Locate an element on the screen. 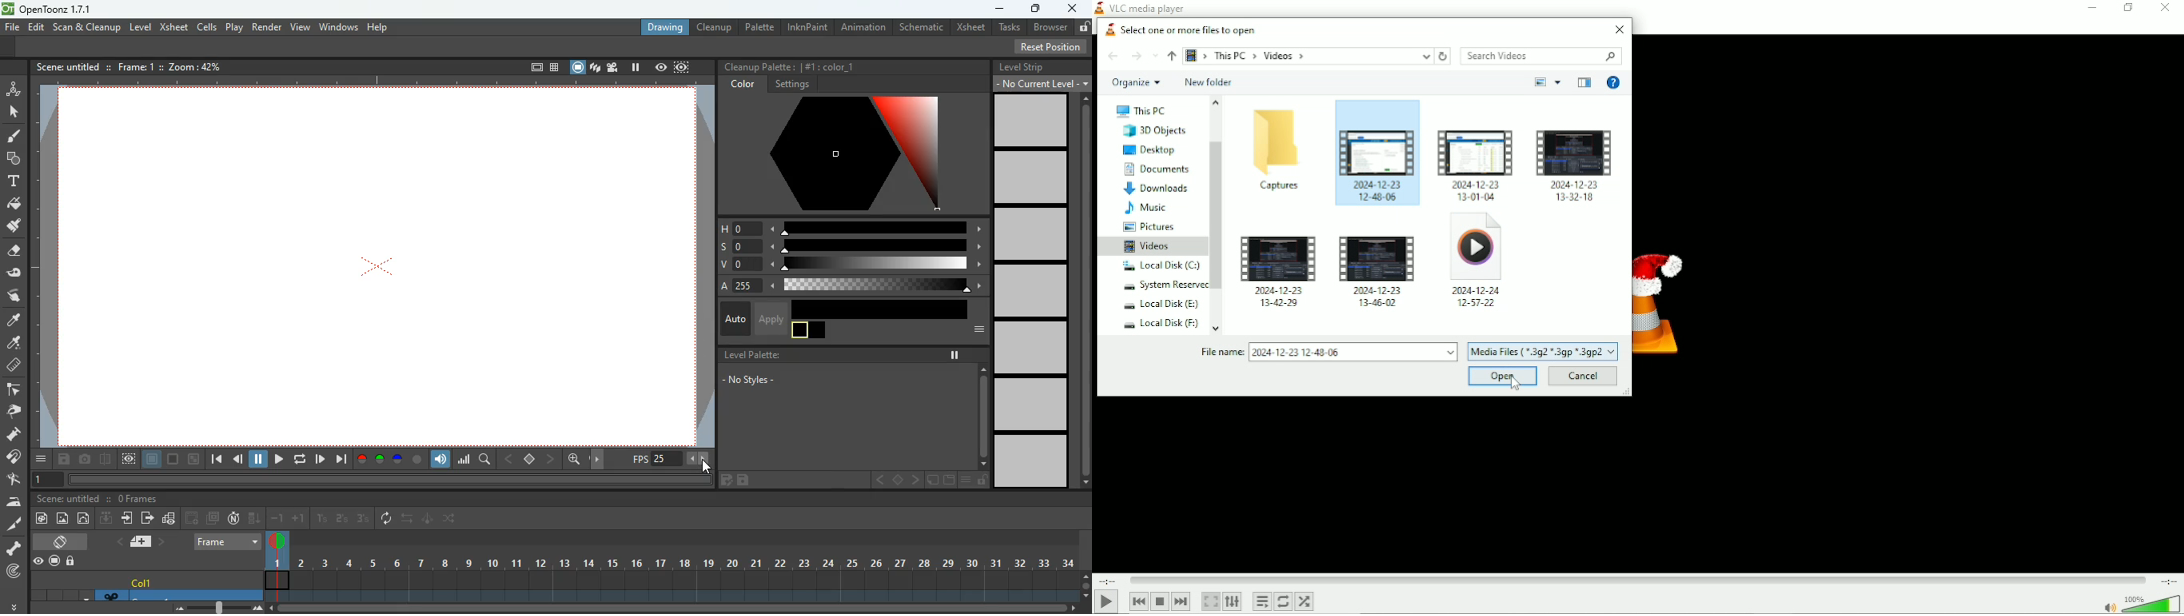  Media files is located at coordinates (1543, 352).